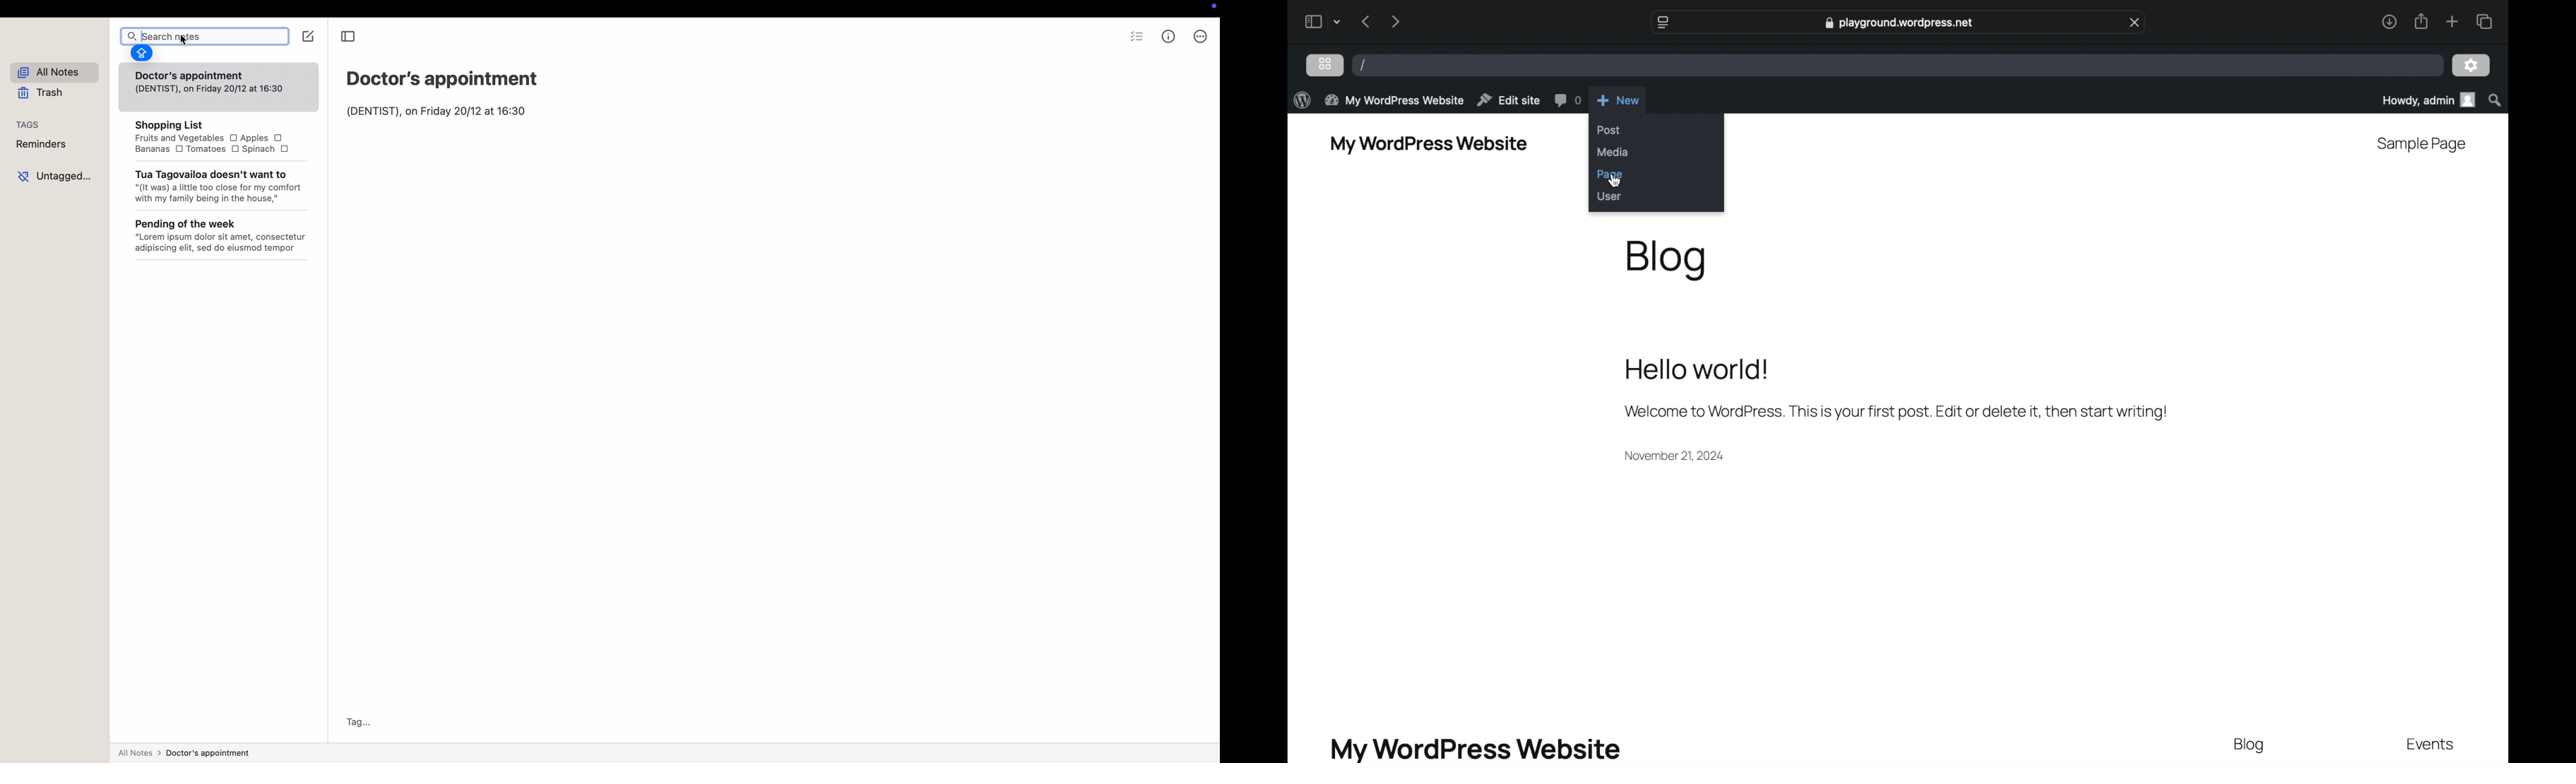  I want to click on wordpress, so click(1301, 100).